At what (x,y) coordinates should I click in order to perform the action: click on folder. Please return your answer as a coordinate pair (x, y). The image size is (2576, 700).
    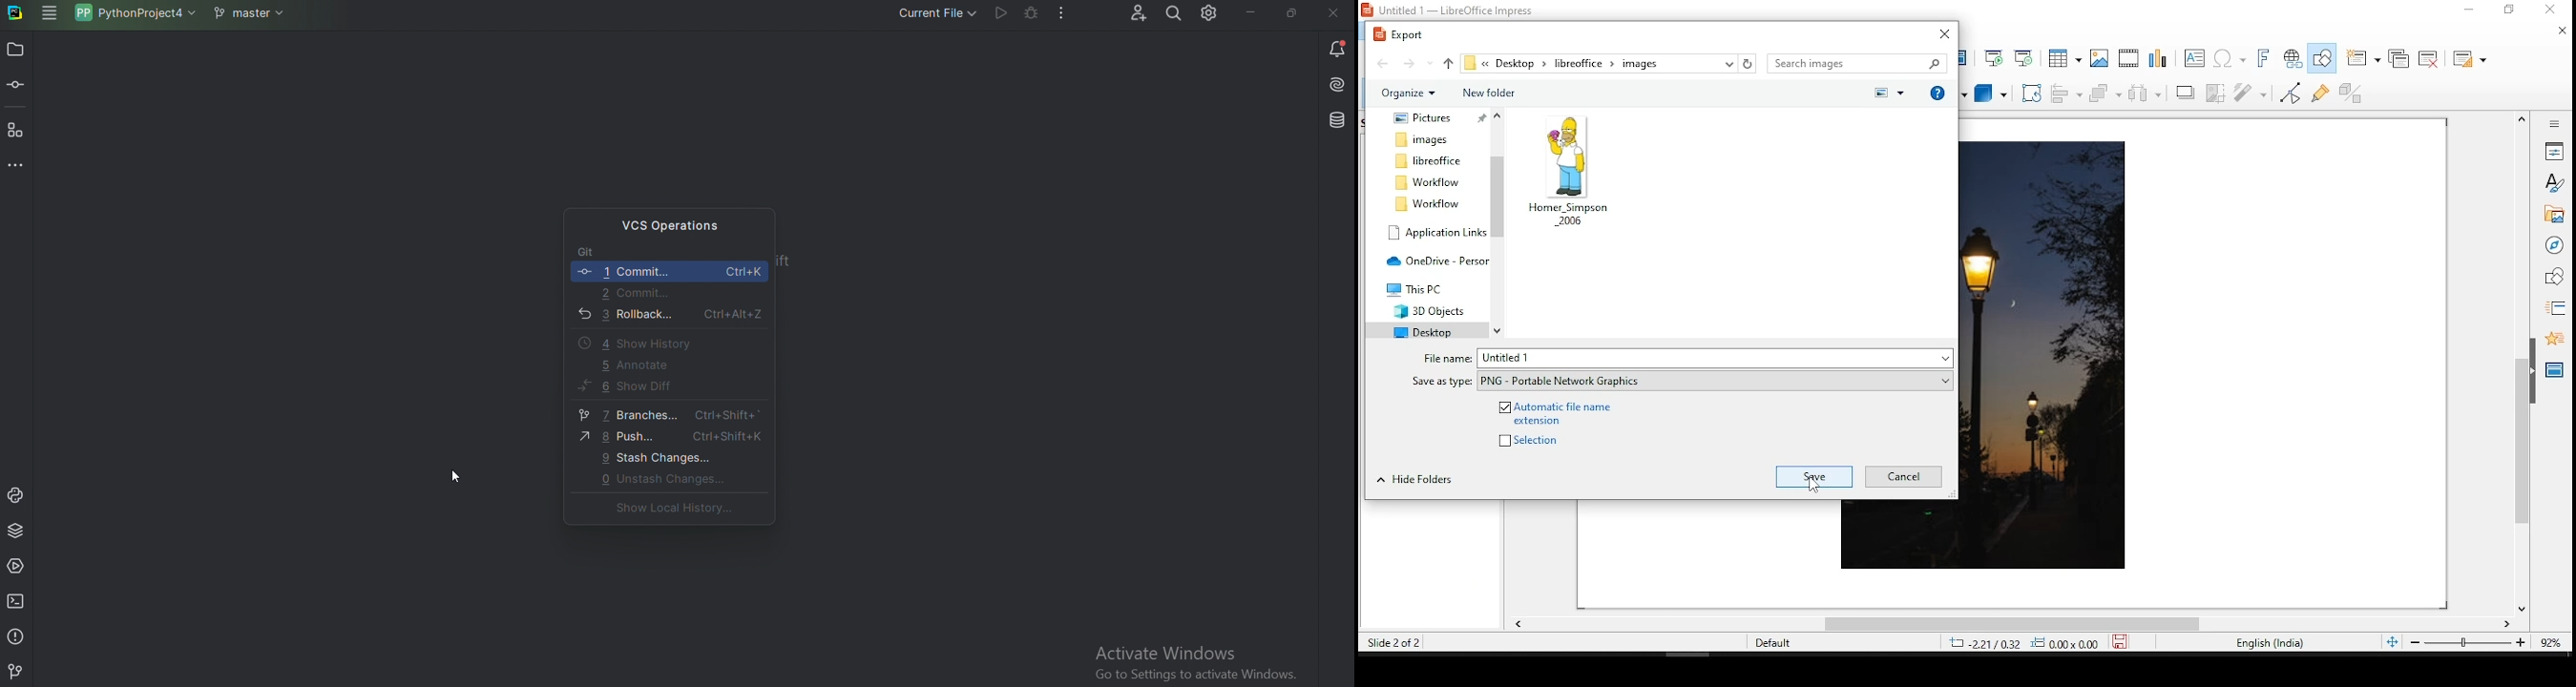
    Looking at the image, I should click on (1431, 161).